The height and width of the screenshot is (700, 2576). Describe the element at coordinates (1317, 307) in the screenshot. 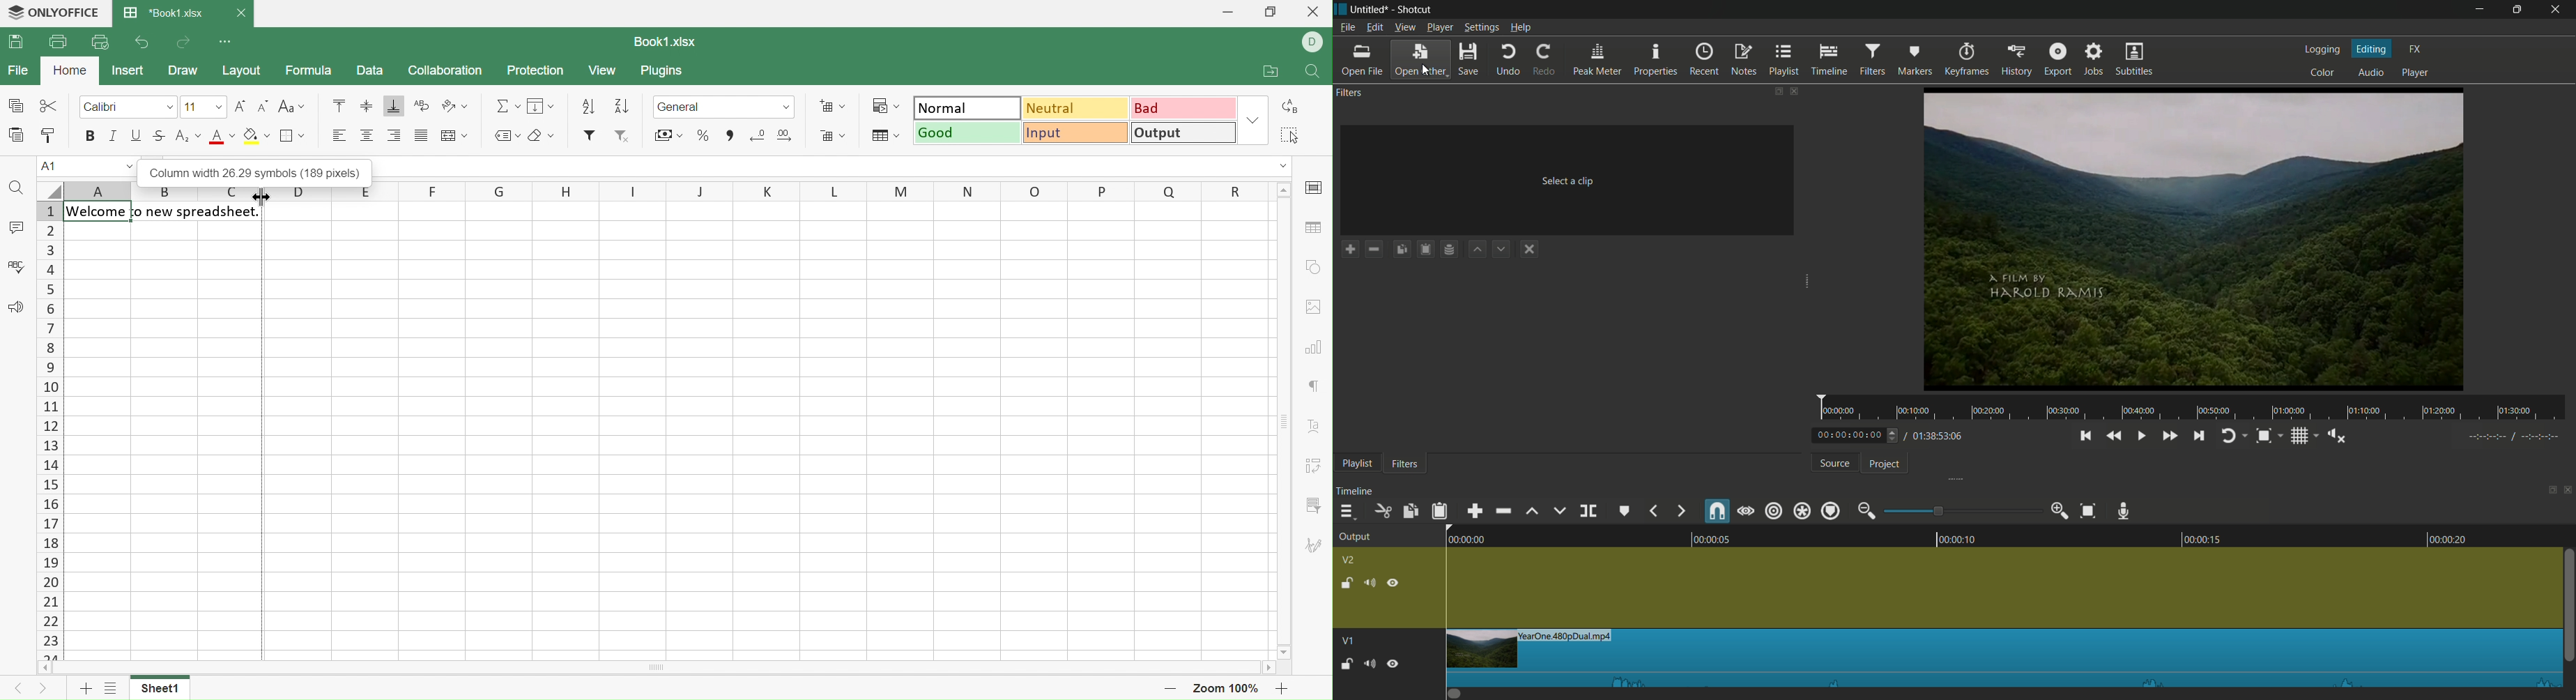

I see `image settings` at that location.